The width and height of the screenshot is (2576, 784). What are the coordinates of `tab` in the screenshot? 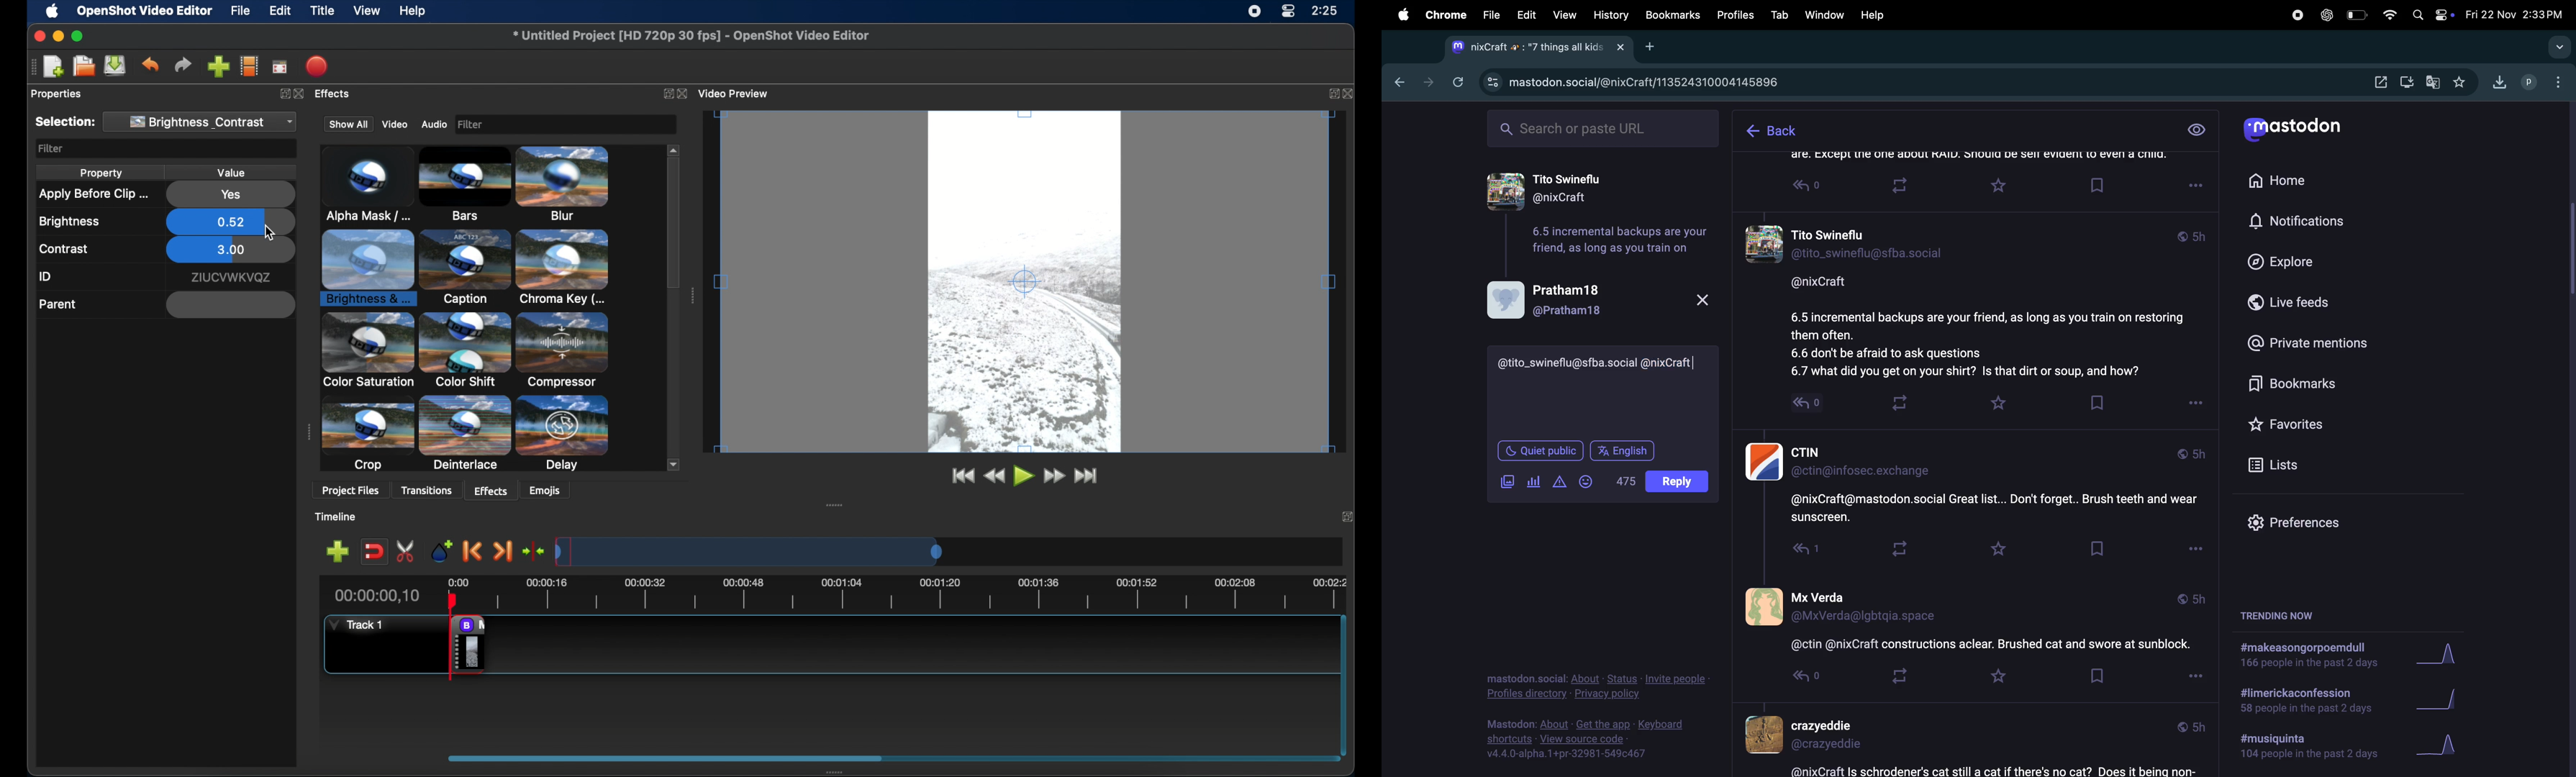 It's located at (1537, 48).